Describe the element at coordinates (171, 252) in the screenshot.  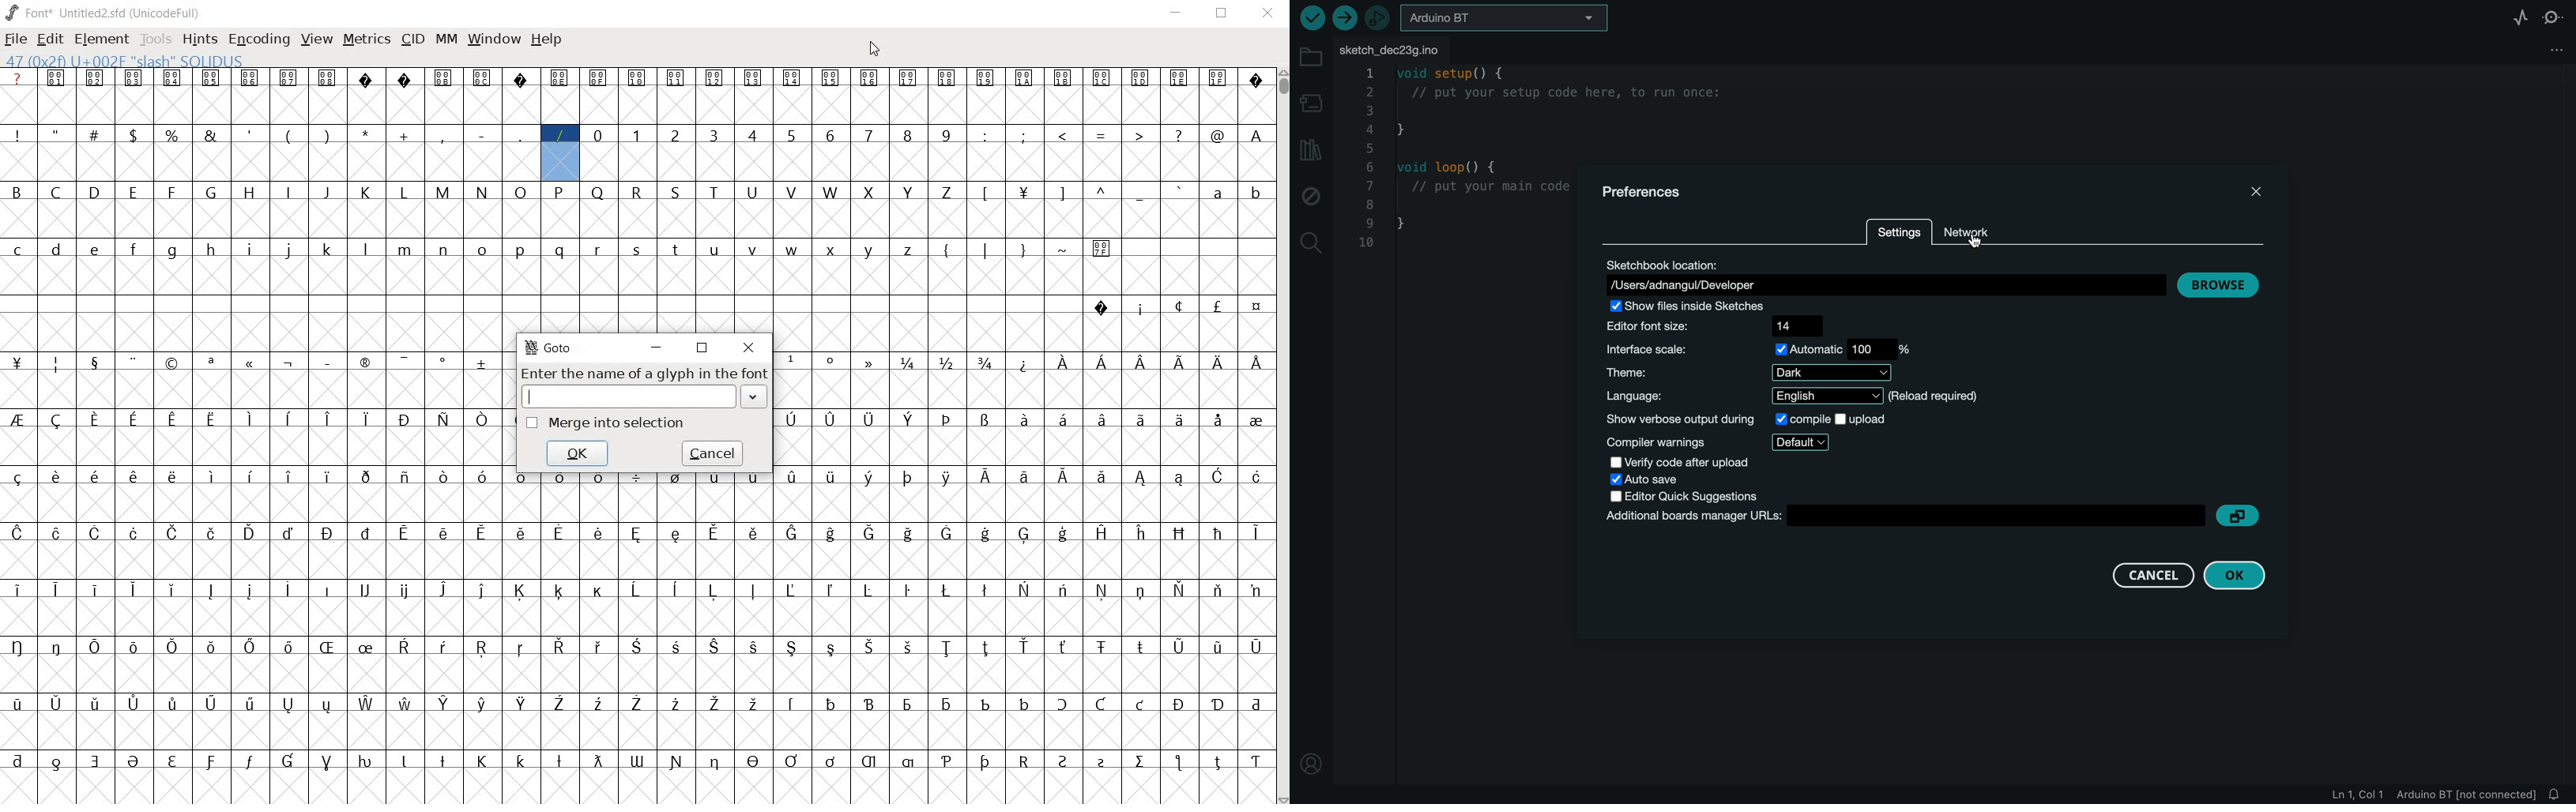
I see `glyph` at that location.